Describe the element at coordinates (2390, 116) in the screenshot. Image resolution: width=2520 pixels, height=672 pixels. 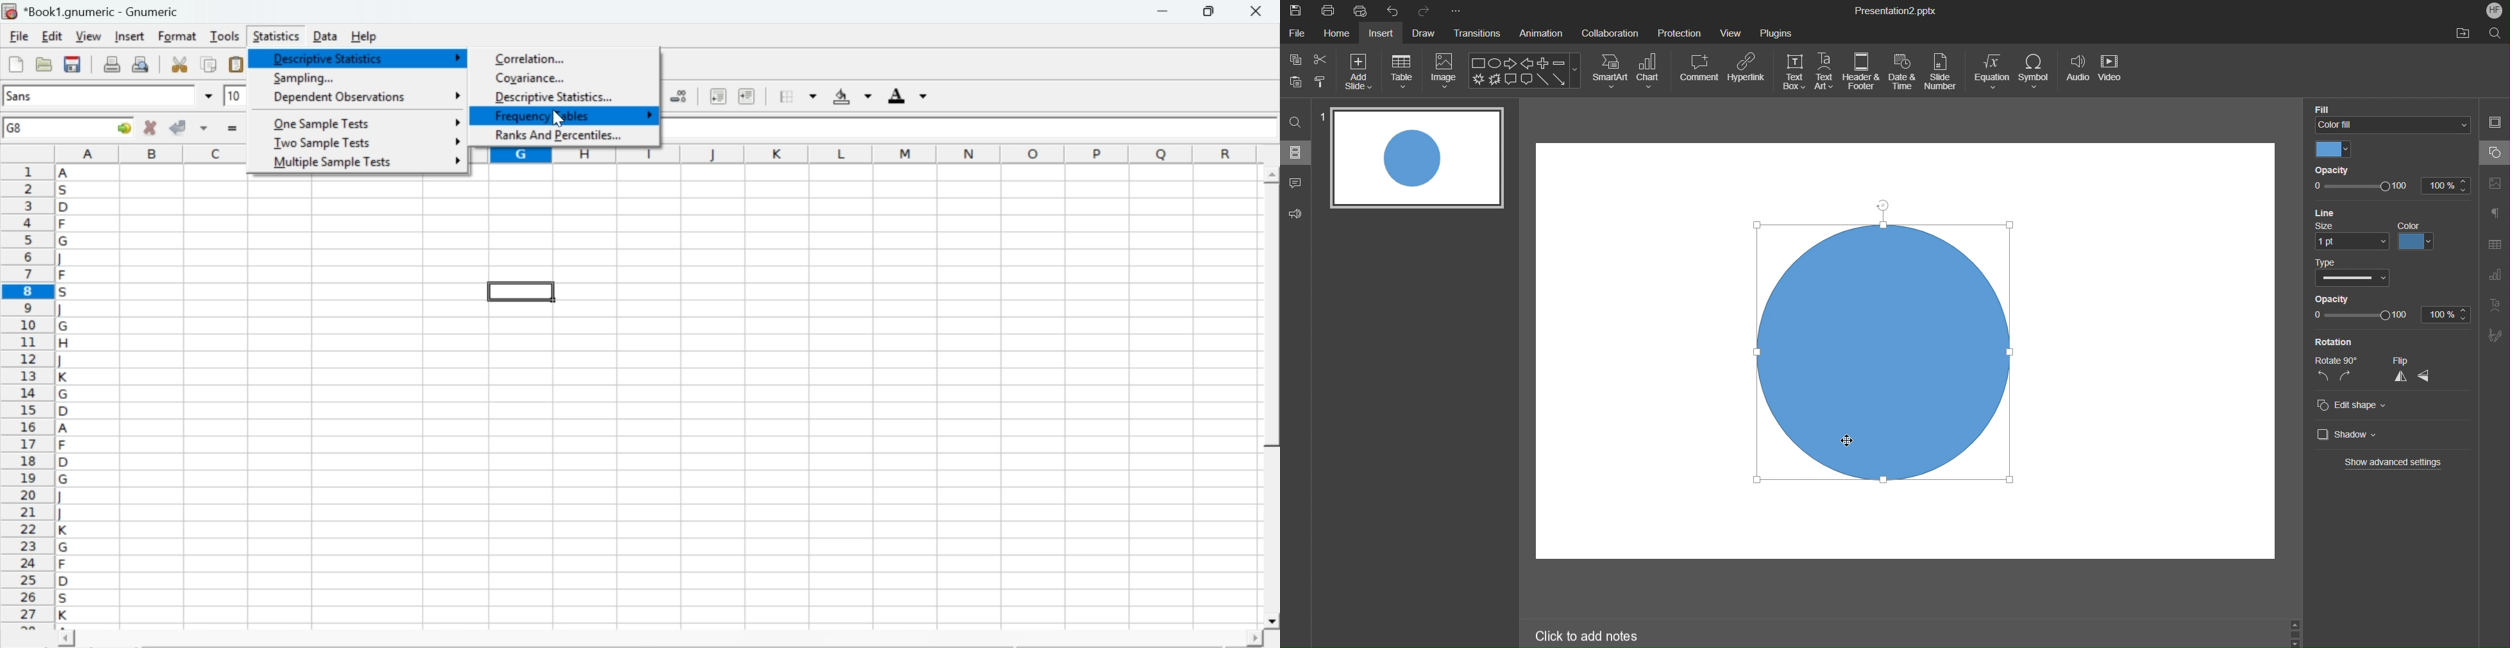
I see `Color FIll` at that location.